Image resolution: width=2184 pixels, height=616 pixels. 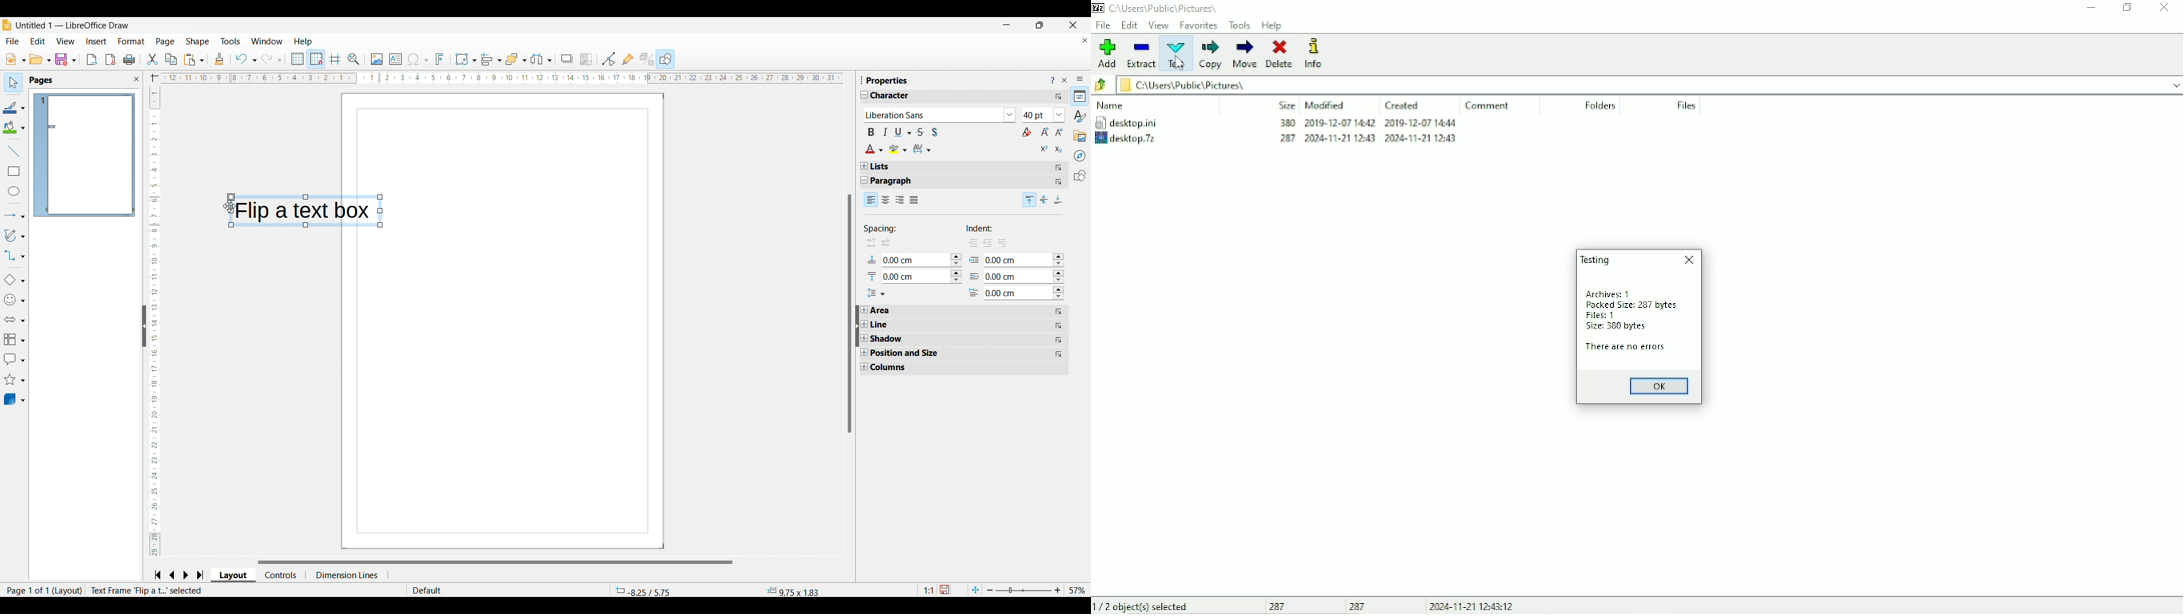 I want to click on Justified alignment, so click(x=915, y=200).